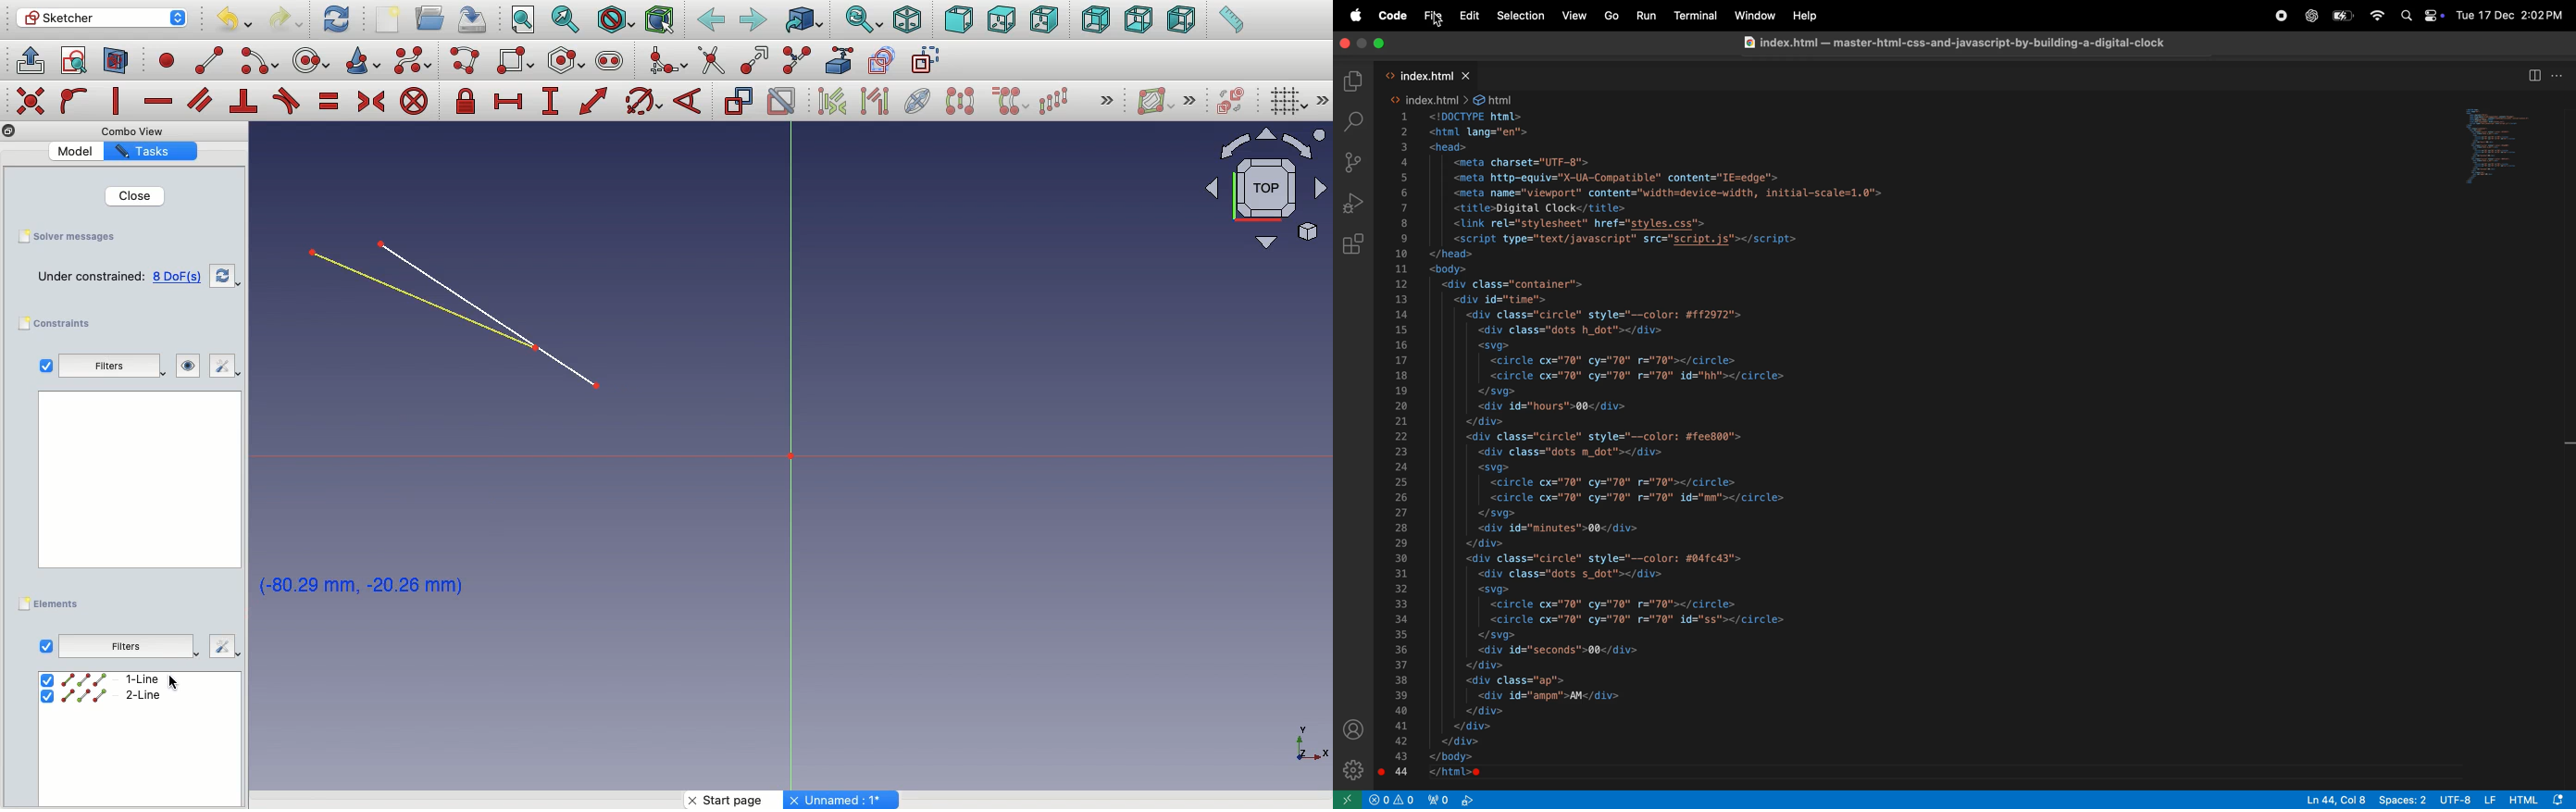 Image resolution: width=2576 pixels, height=812 pixels. What do you see at coordinates (1094, 20) in the screenshot?
I see `Rear` at bounding box center [1094, 20].